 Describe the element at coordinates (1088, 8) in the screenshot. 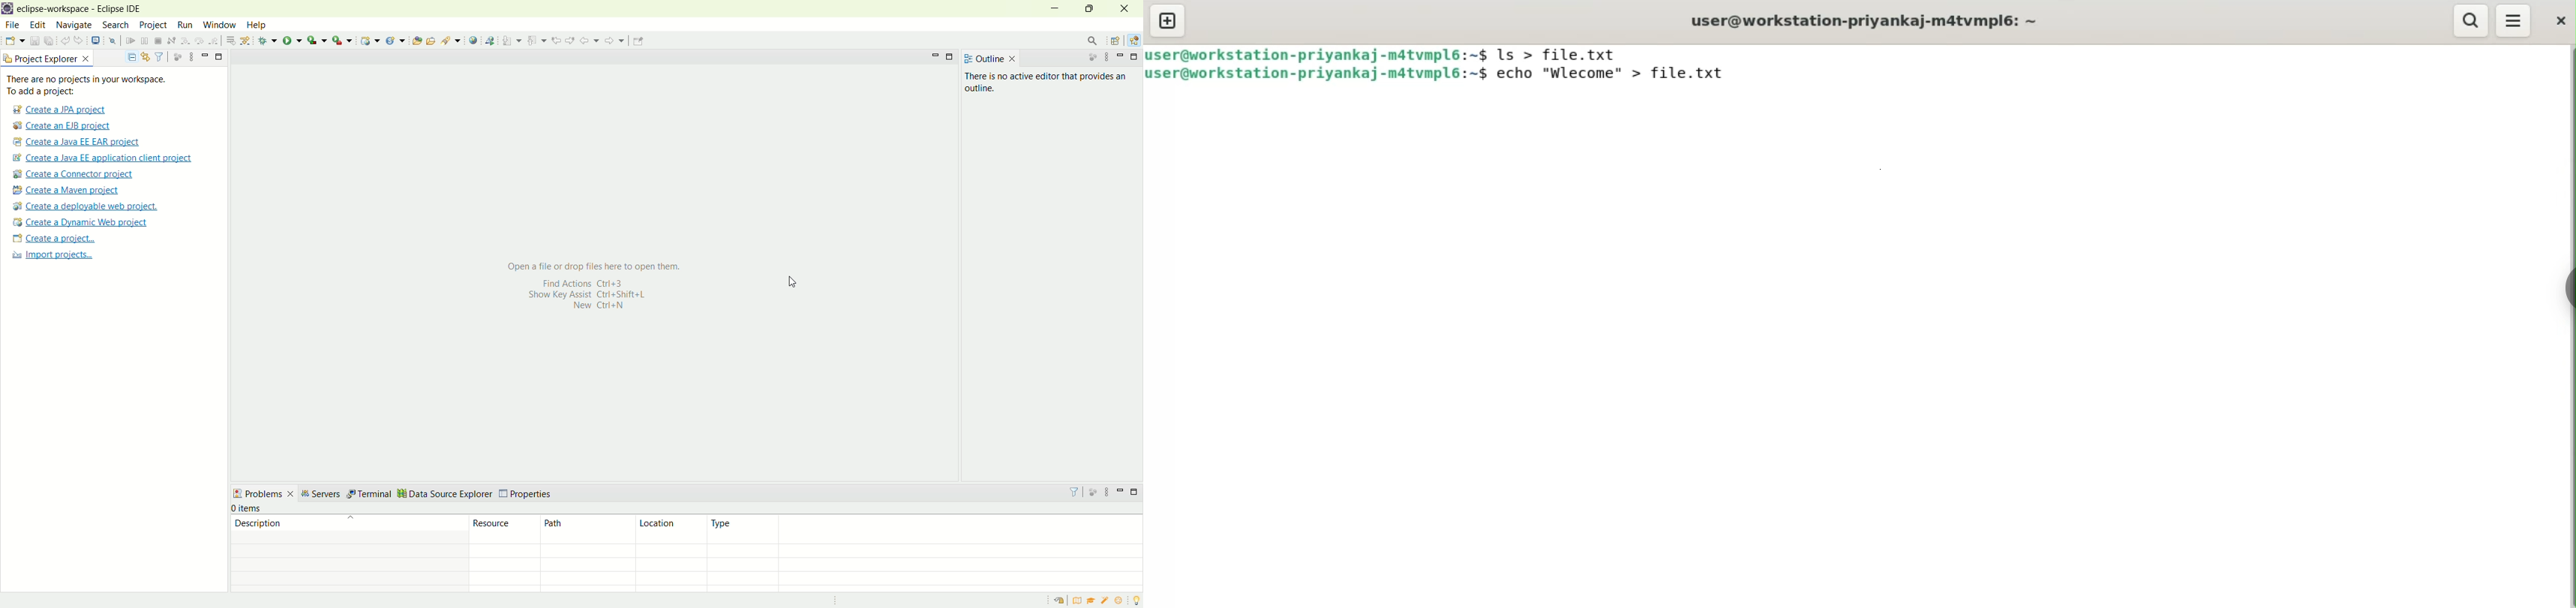

I see `maximize` at that location.